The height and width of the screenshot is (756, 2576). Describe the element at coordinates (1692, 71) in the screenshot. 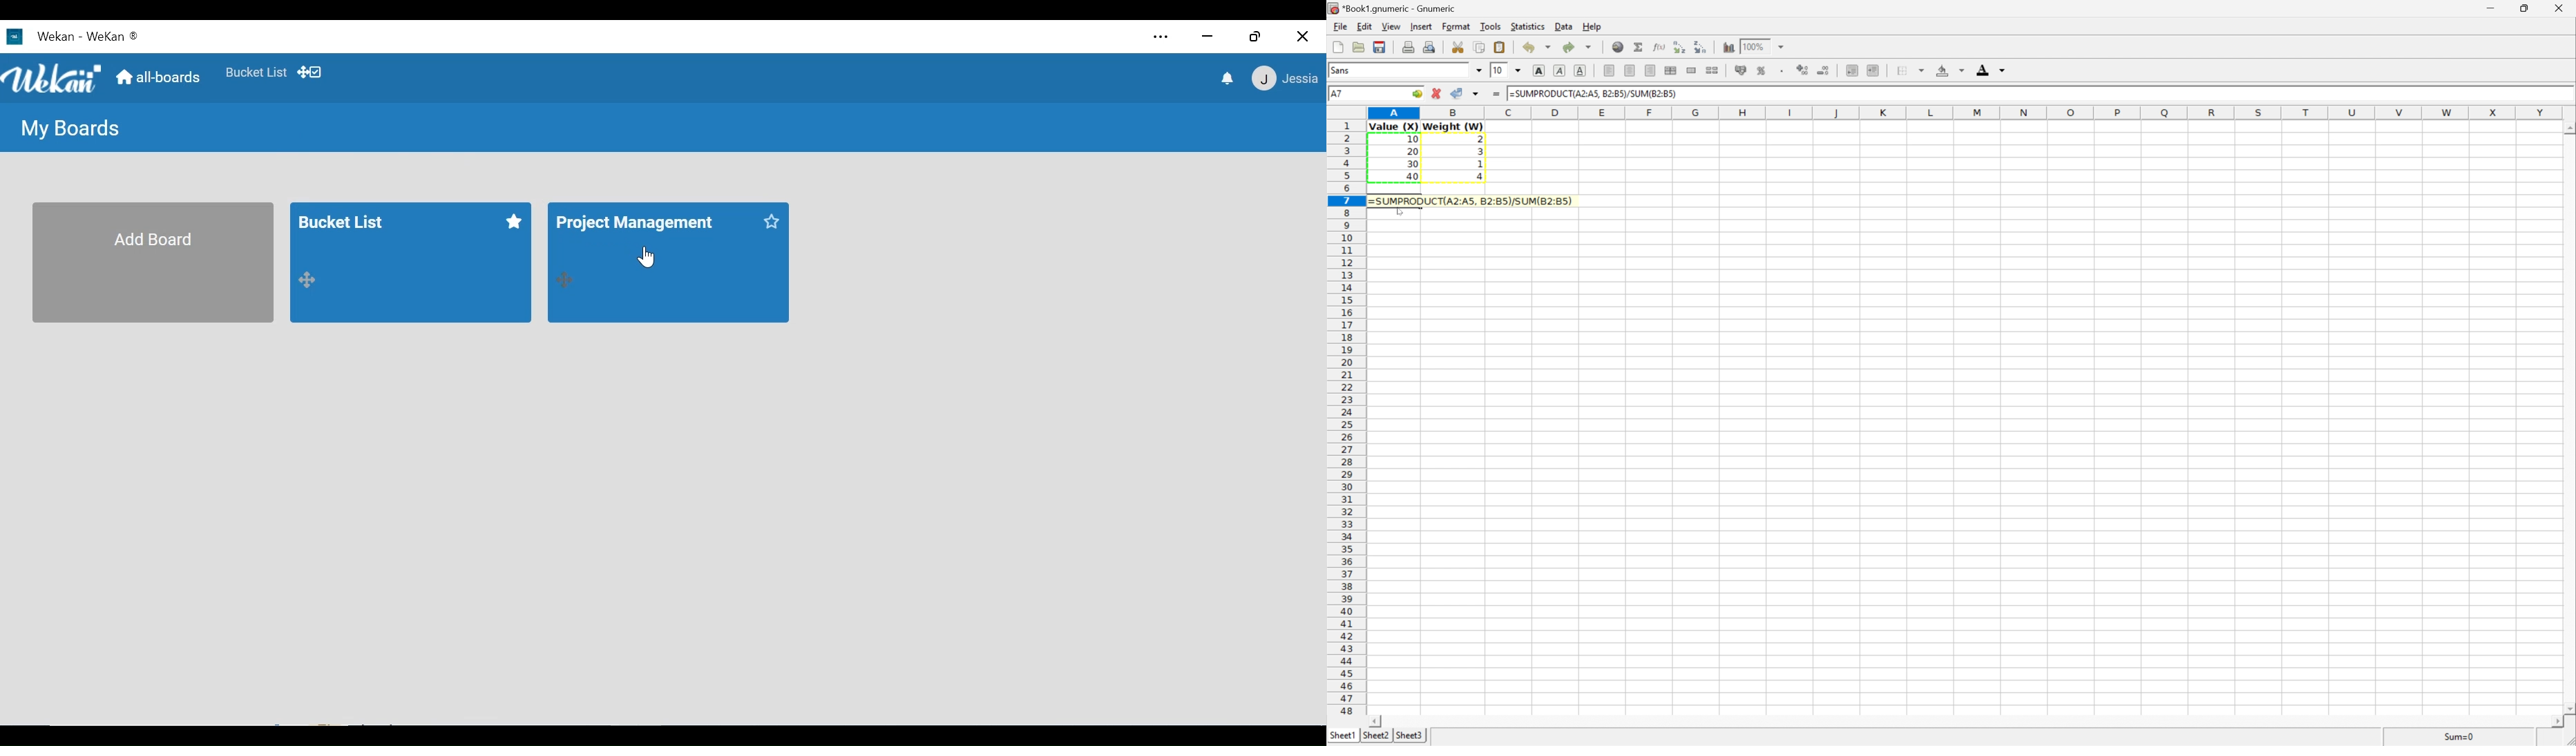

I see `Merge a range of cells` at that location.